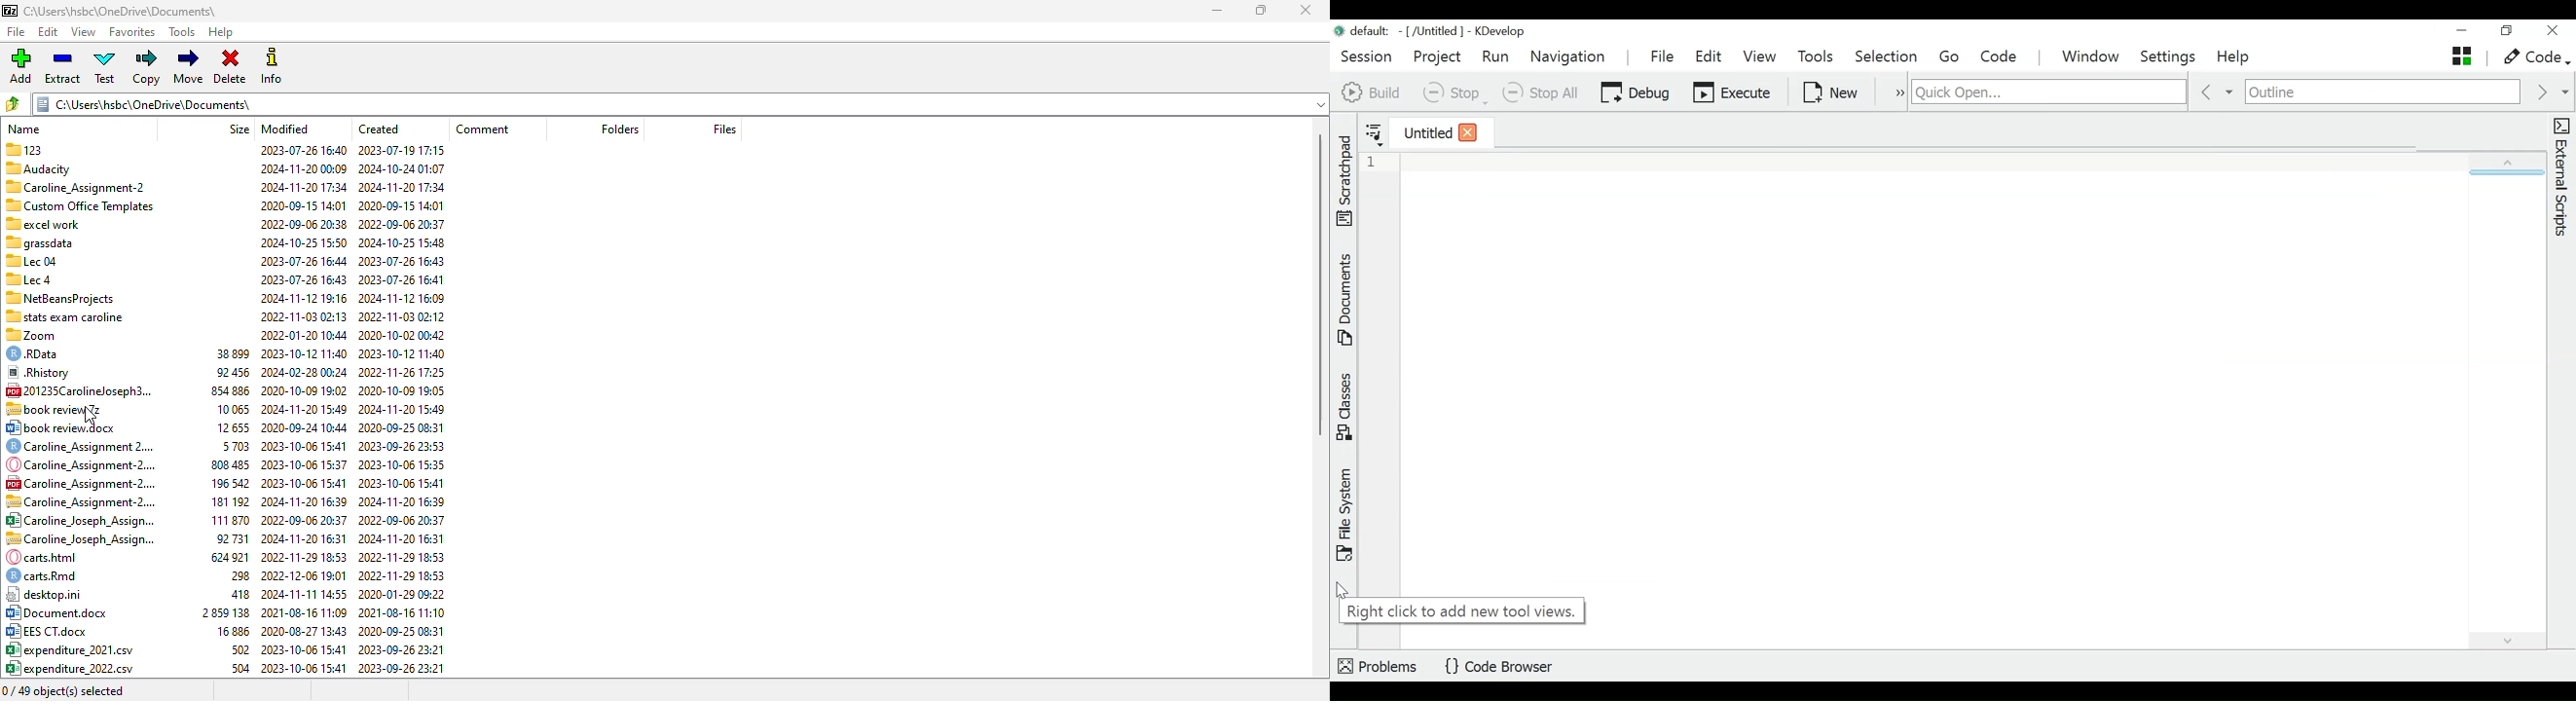  I want to click on file names, so click(79, 549).